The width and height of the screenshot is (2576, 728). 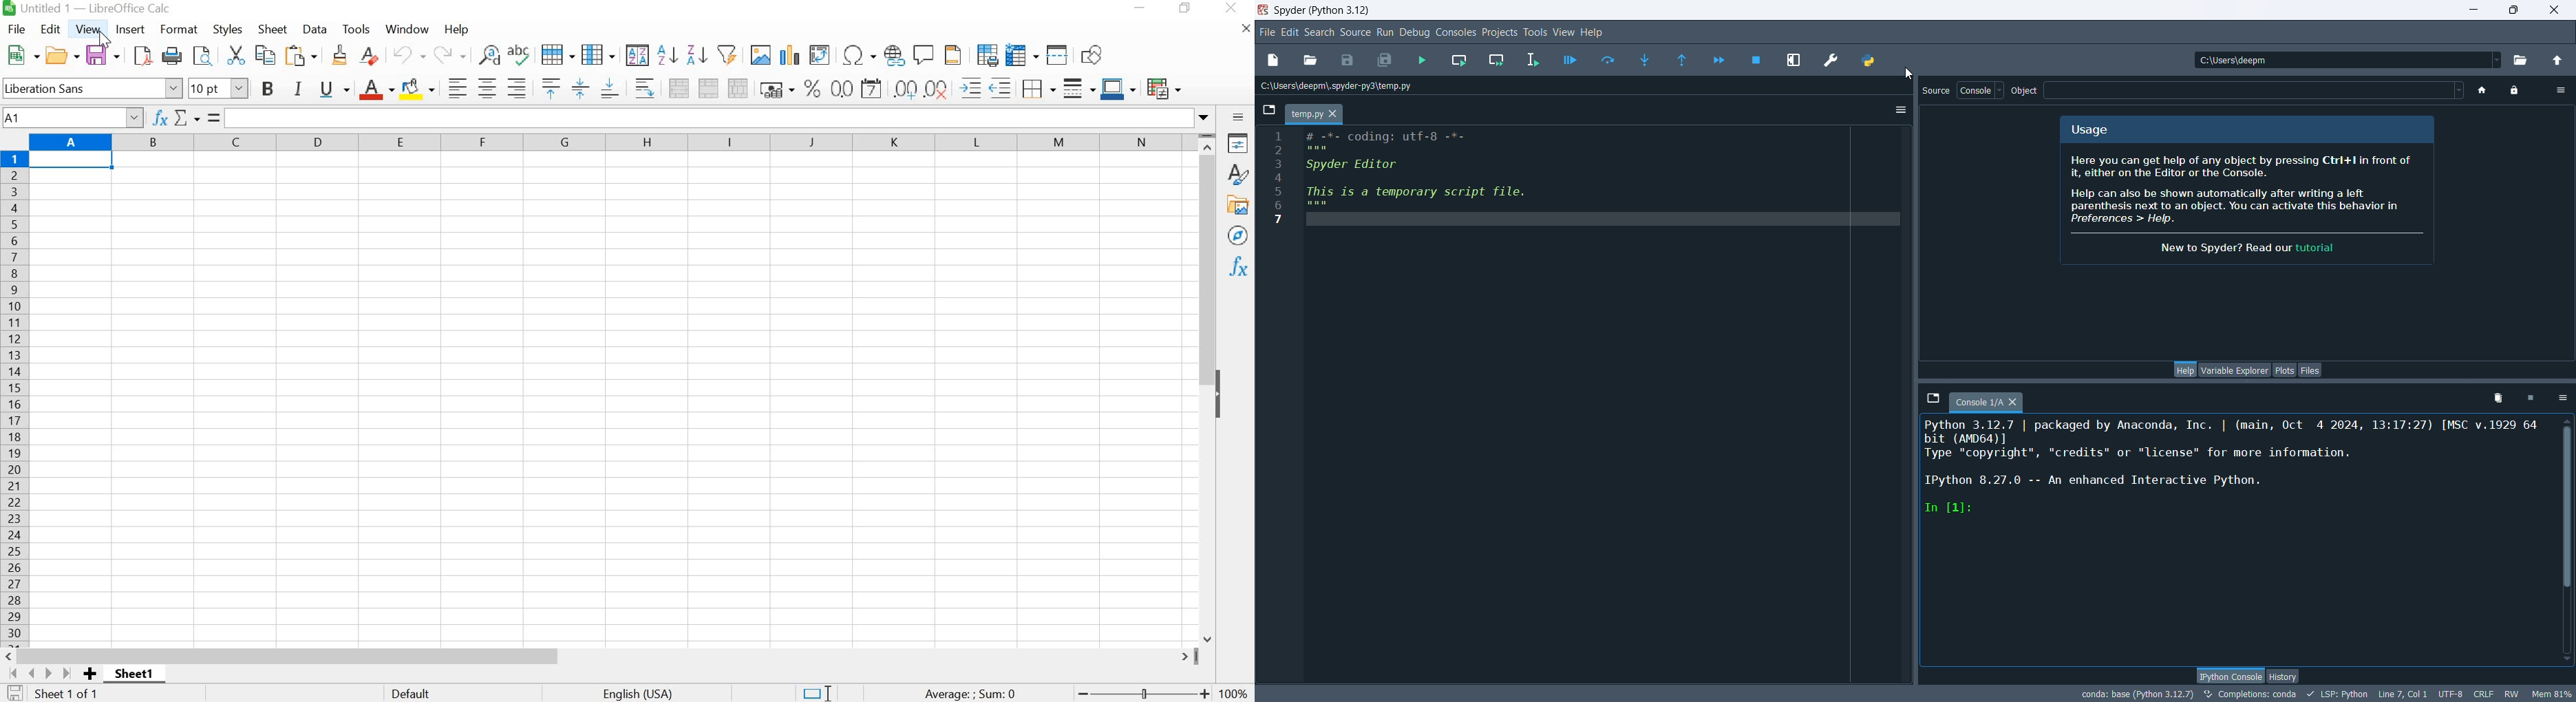 I want to click on SAVE AS PDF, so click(x=141, y=58).